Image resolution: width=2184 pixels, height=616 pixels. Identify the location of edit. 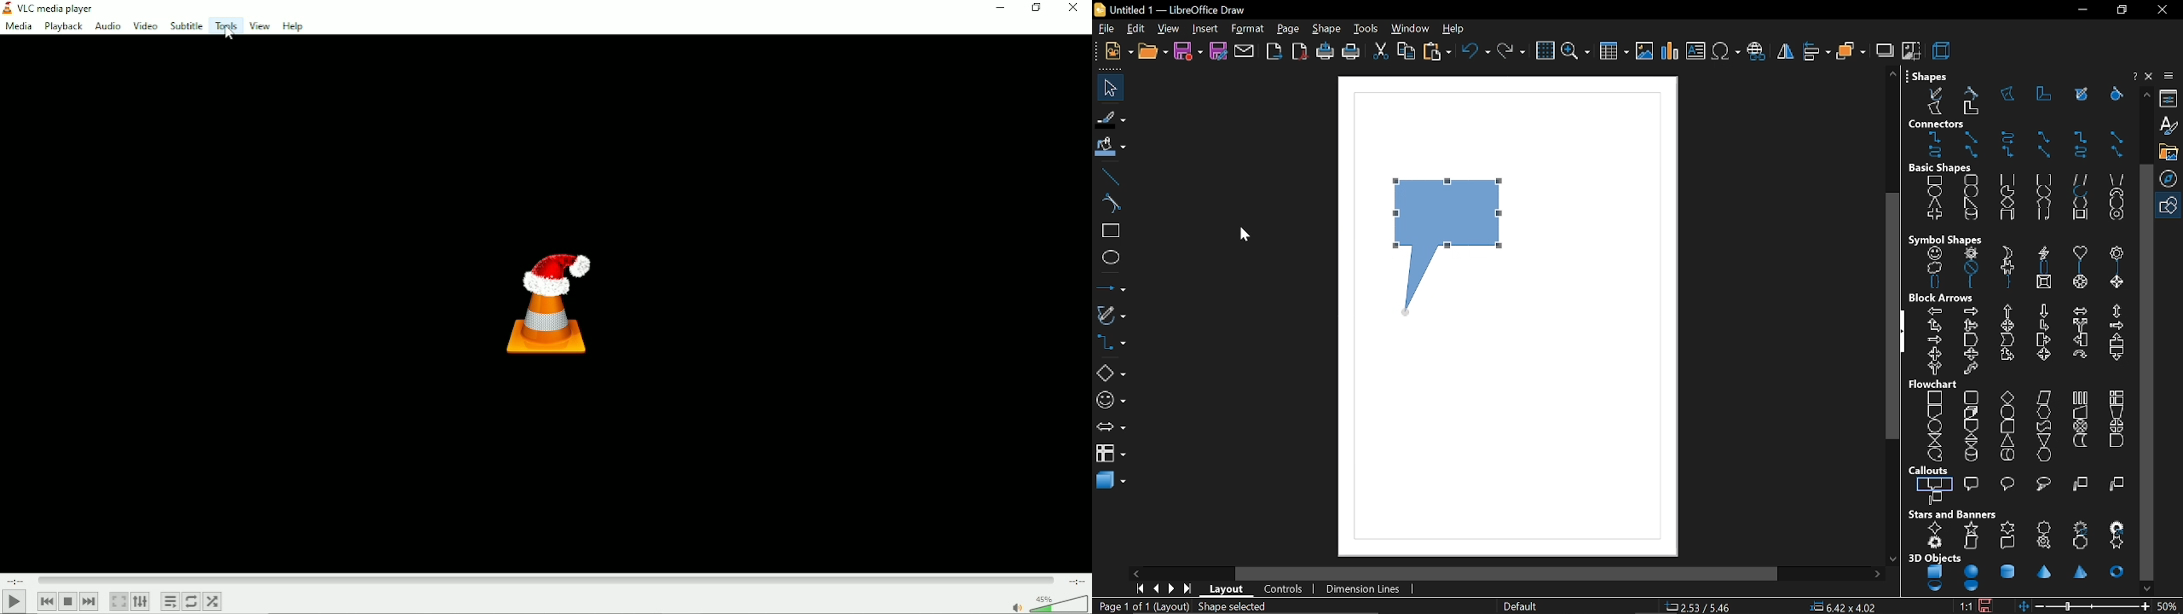
(1135, 29).